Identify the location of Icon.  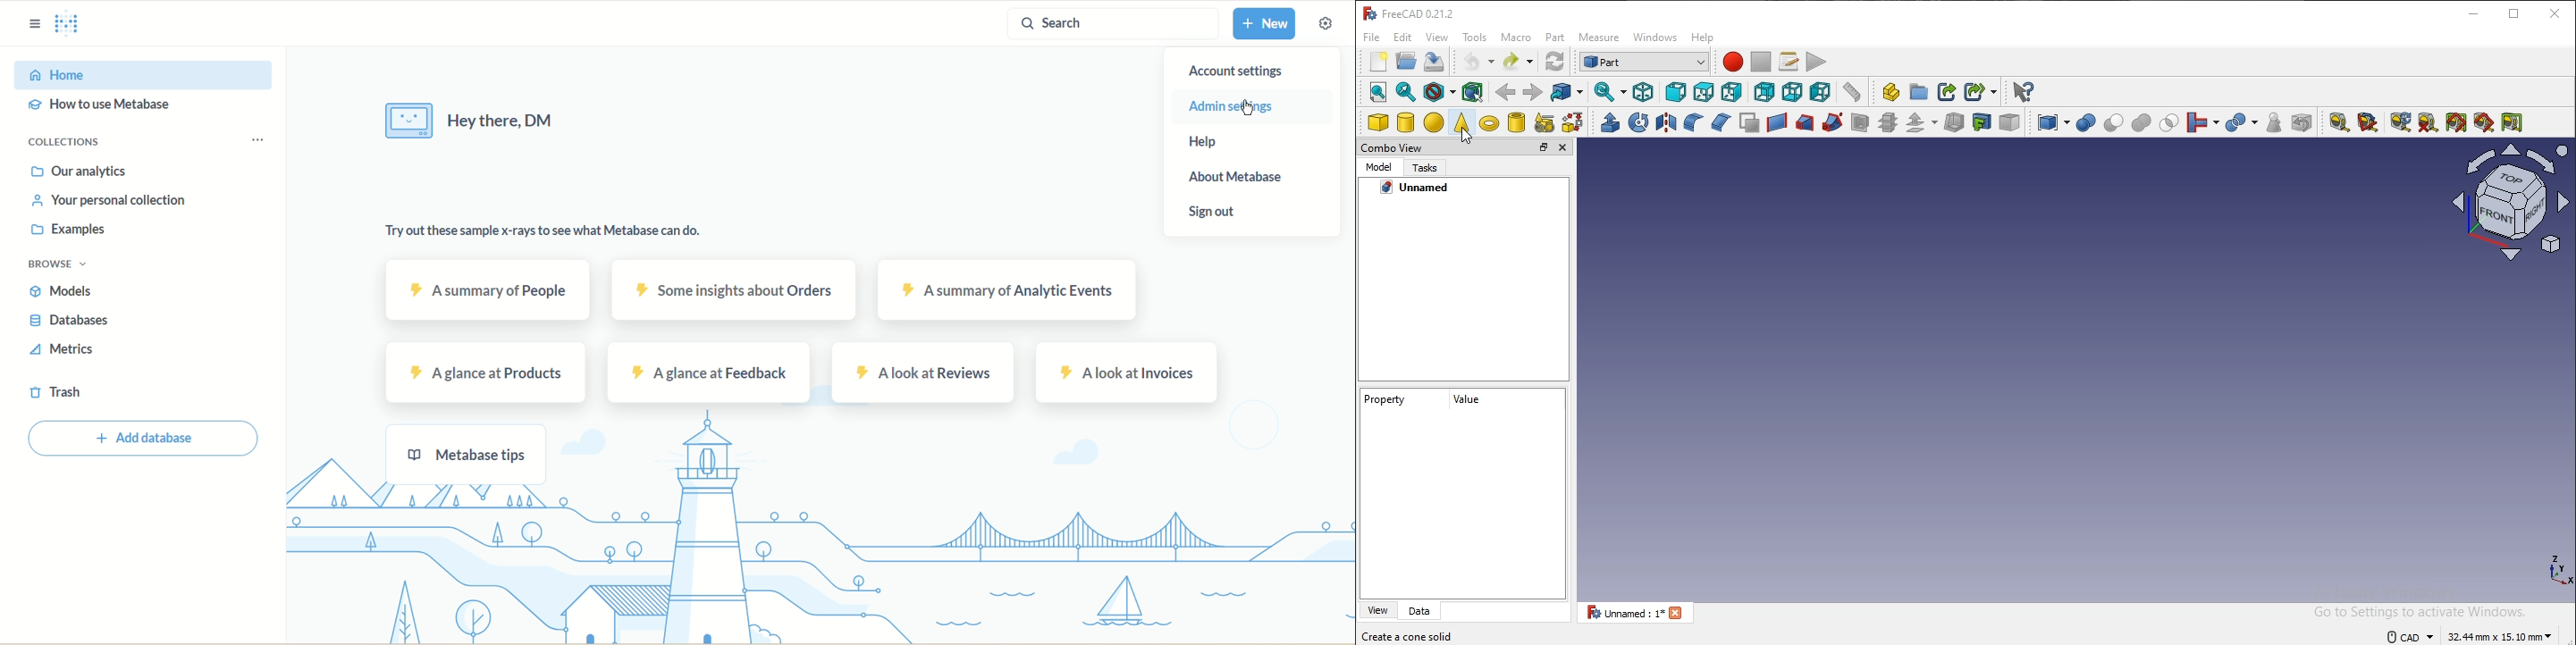
(405, 120).